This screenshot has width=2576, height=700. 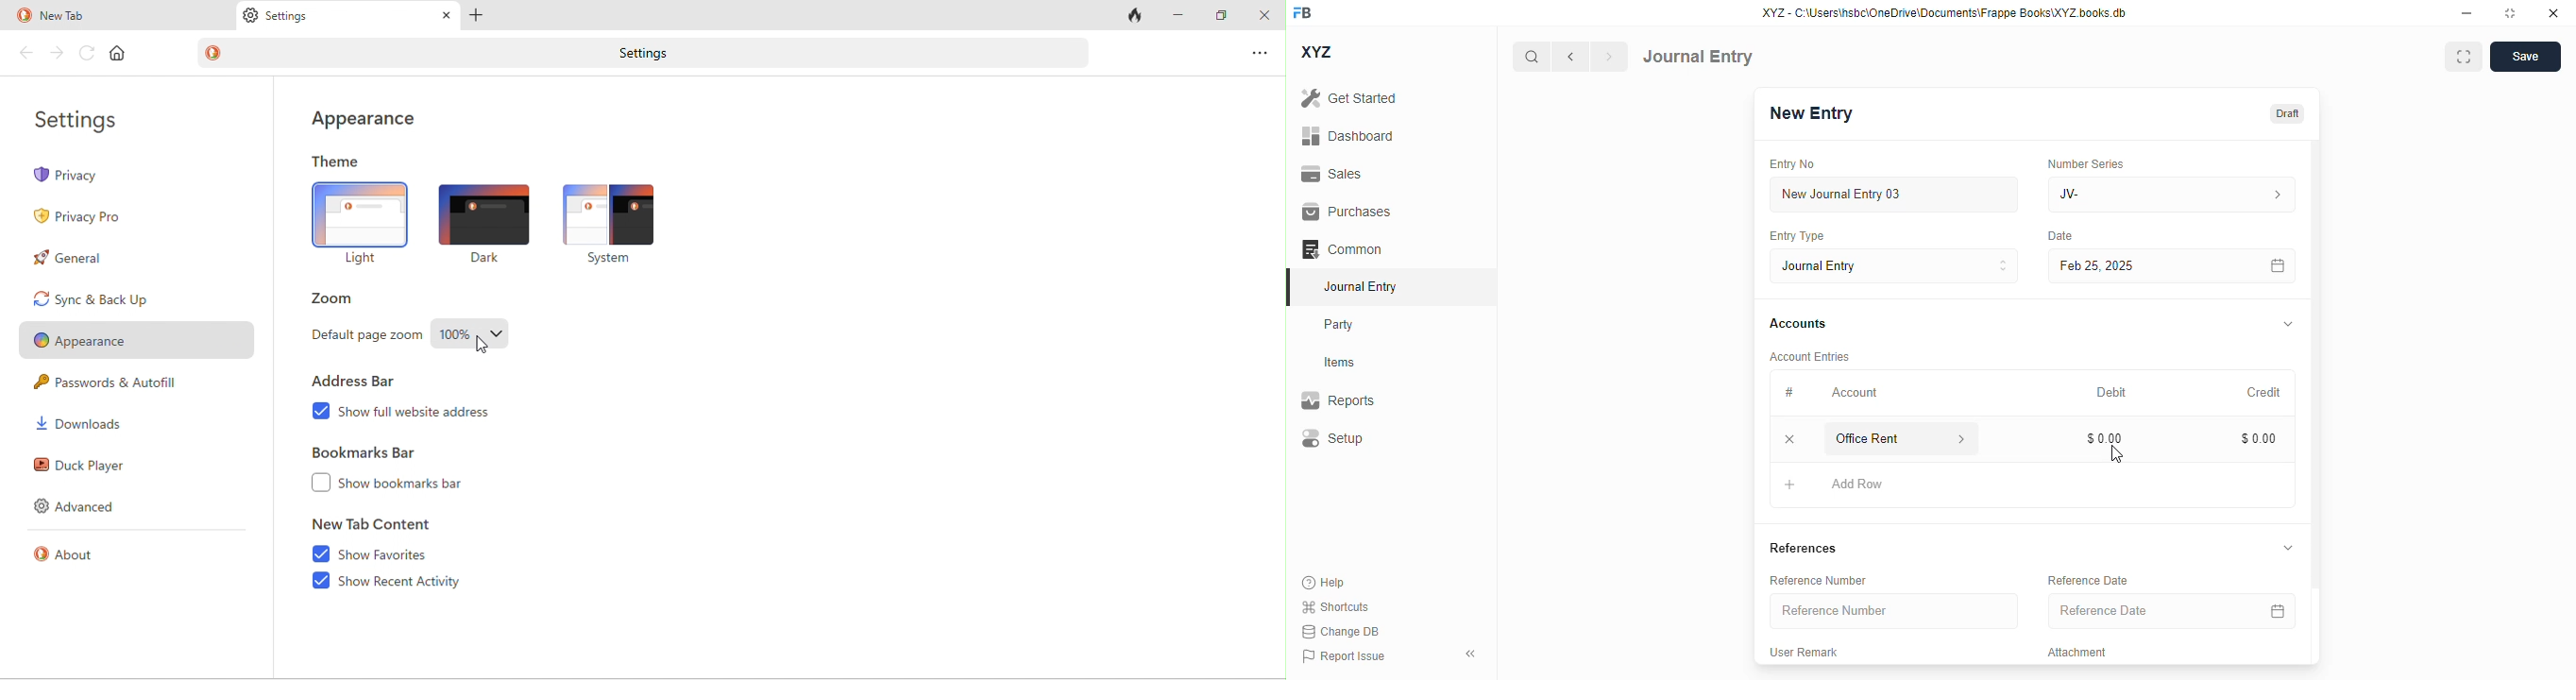 I want to click on | Show full website address., so click(x=419, y=413).